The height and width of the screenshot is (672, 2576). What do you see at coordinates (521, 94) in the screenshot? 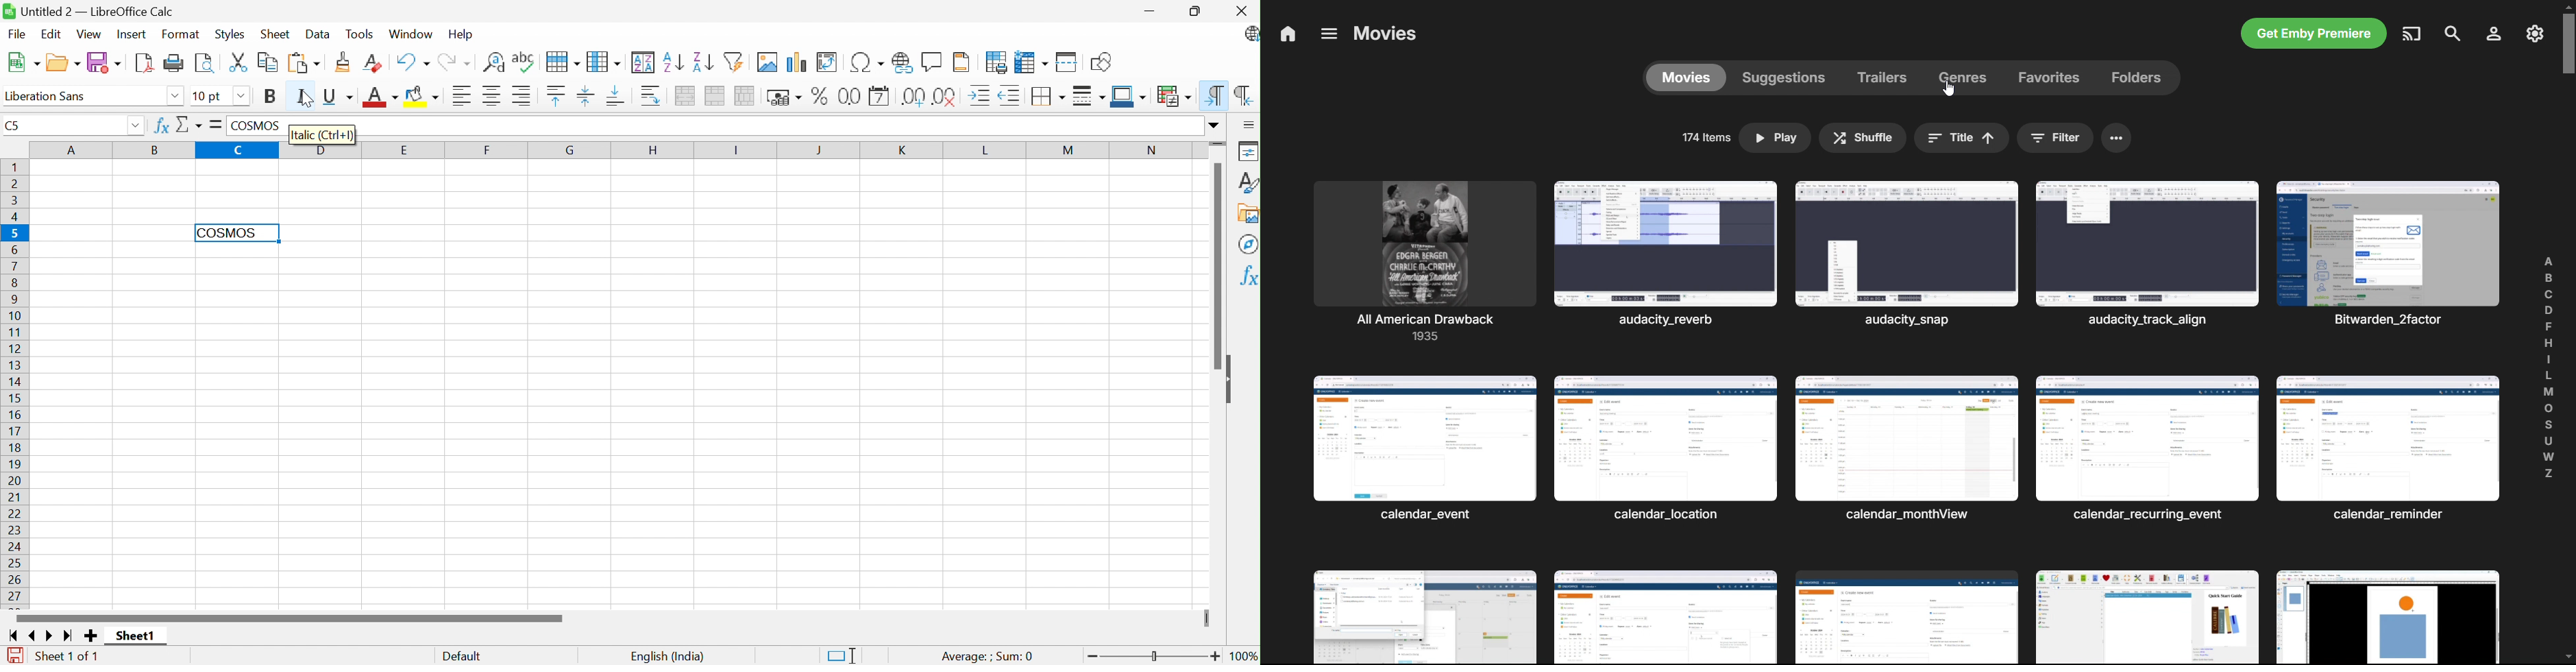
I see `Align right` at bounding box center [521, 94].